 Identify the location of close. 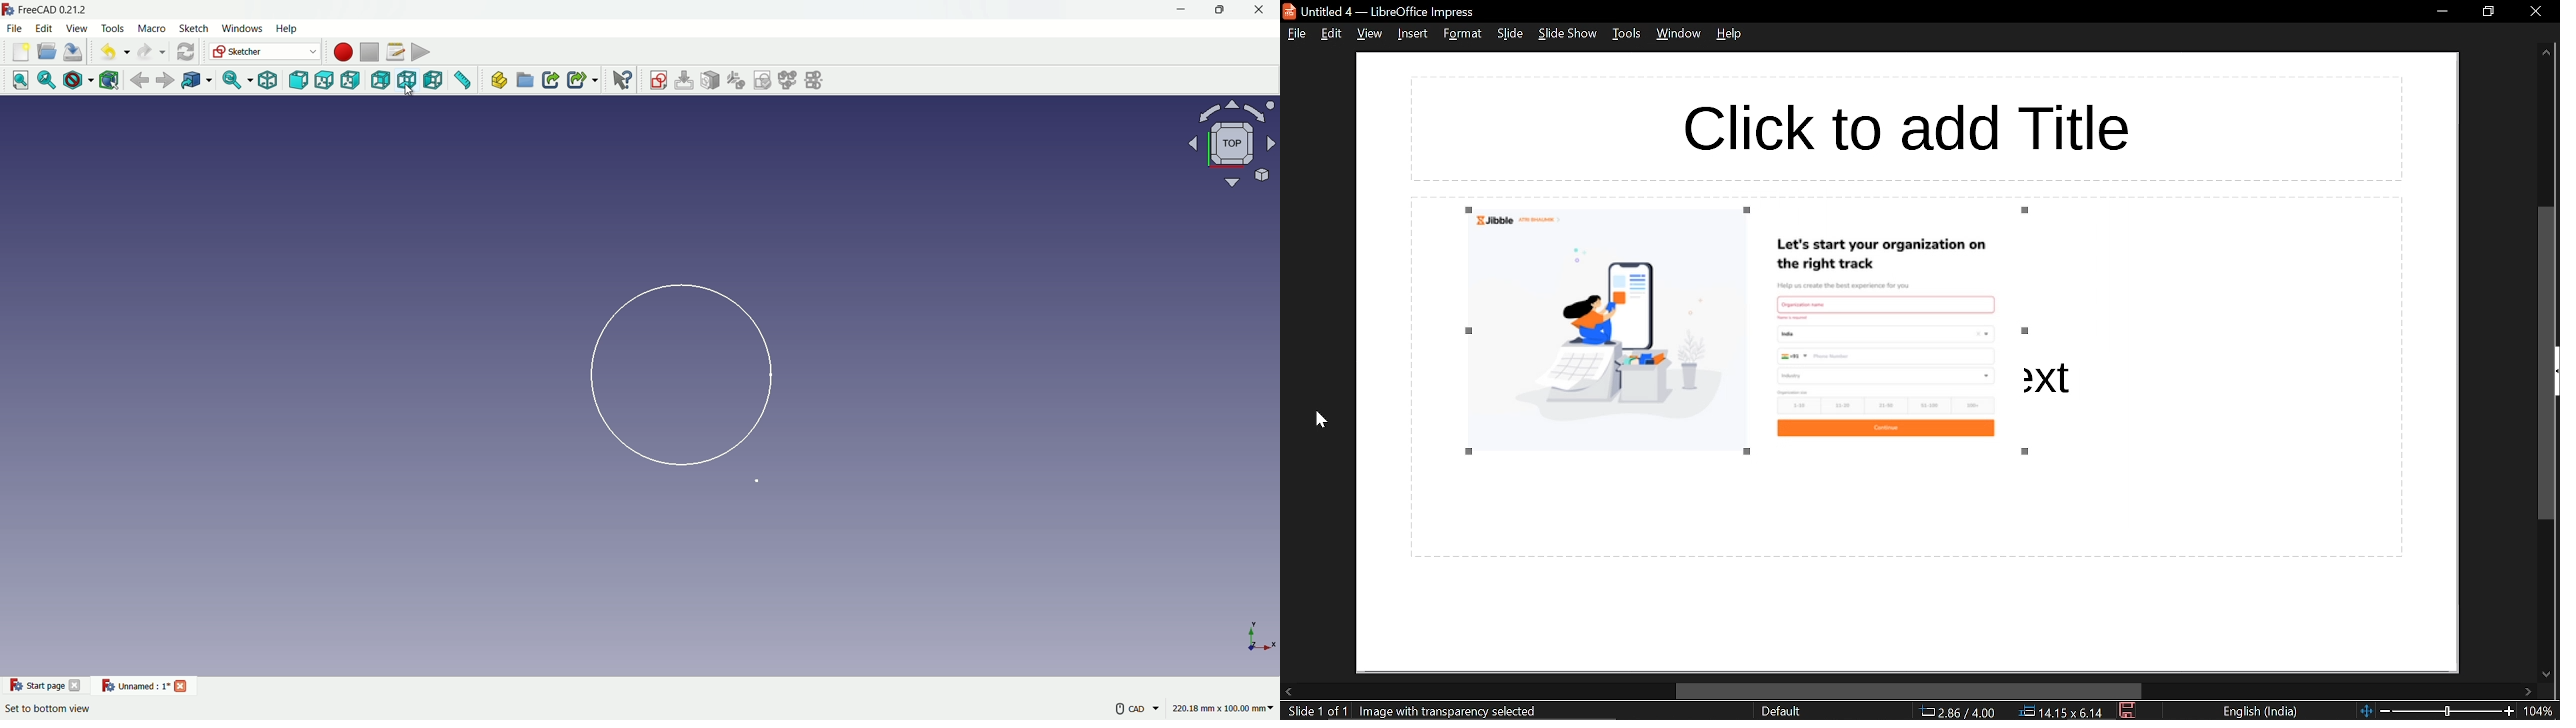
(77, 685).